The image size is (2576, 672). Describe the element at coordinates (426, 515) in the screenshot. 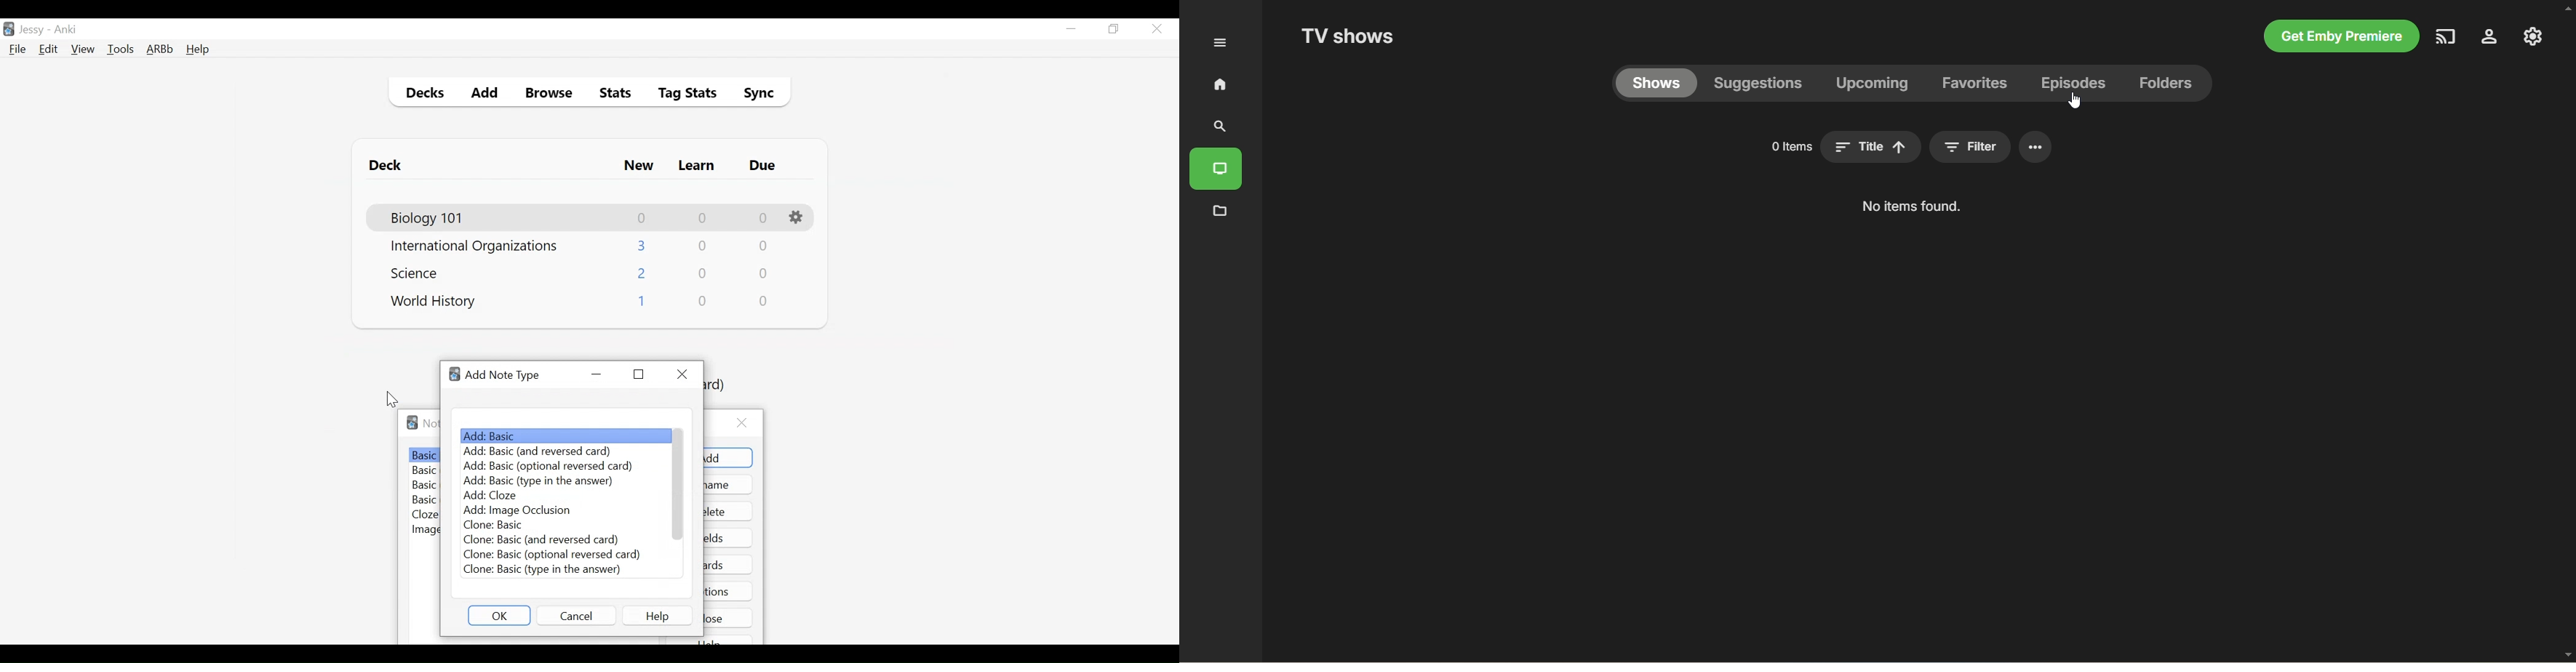

I see `Cloze (number of notes)` at that location.